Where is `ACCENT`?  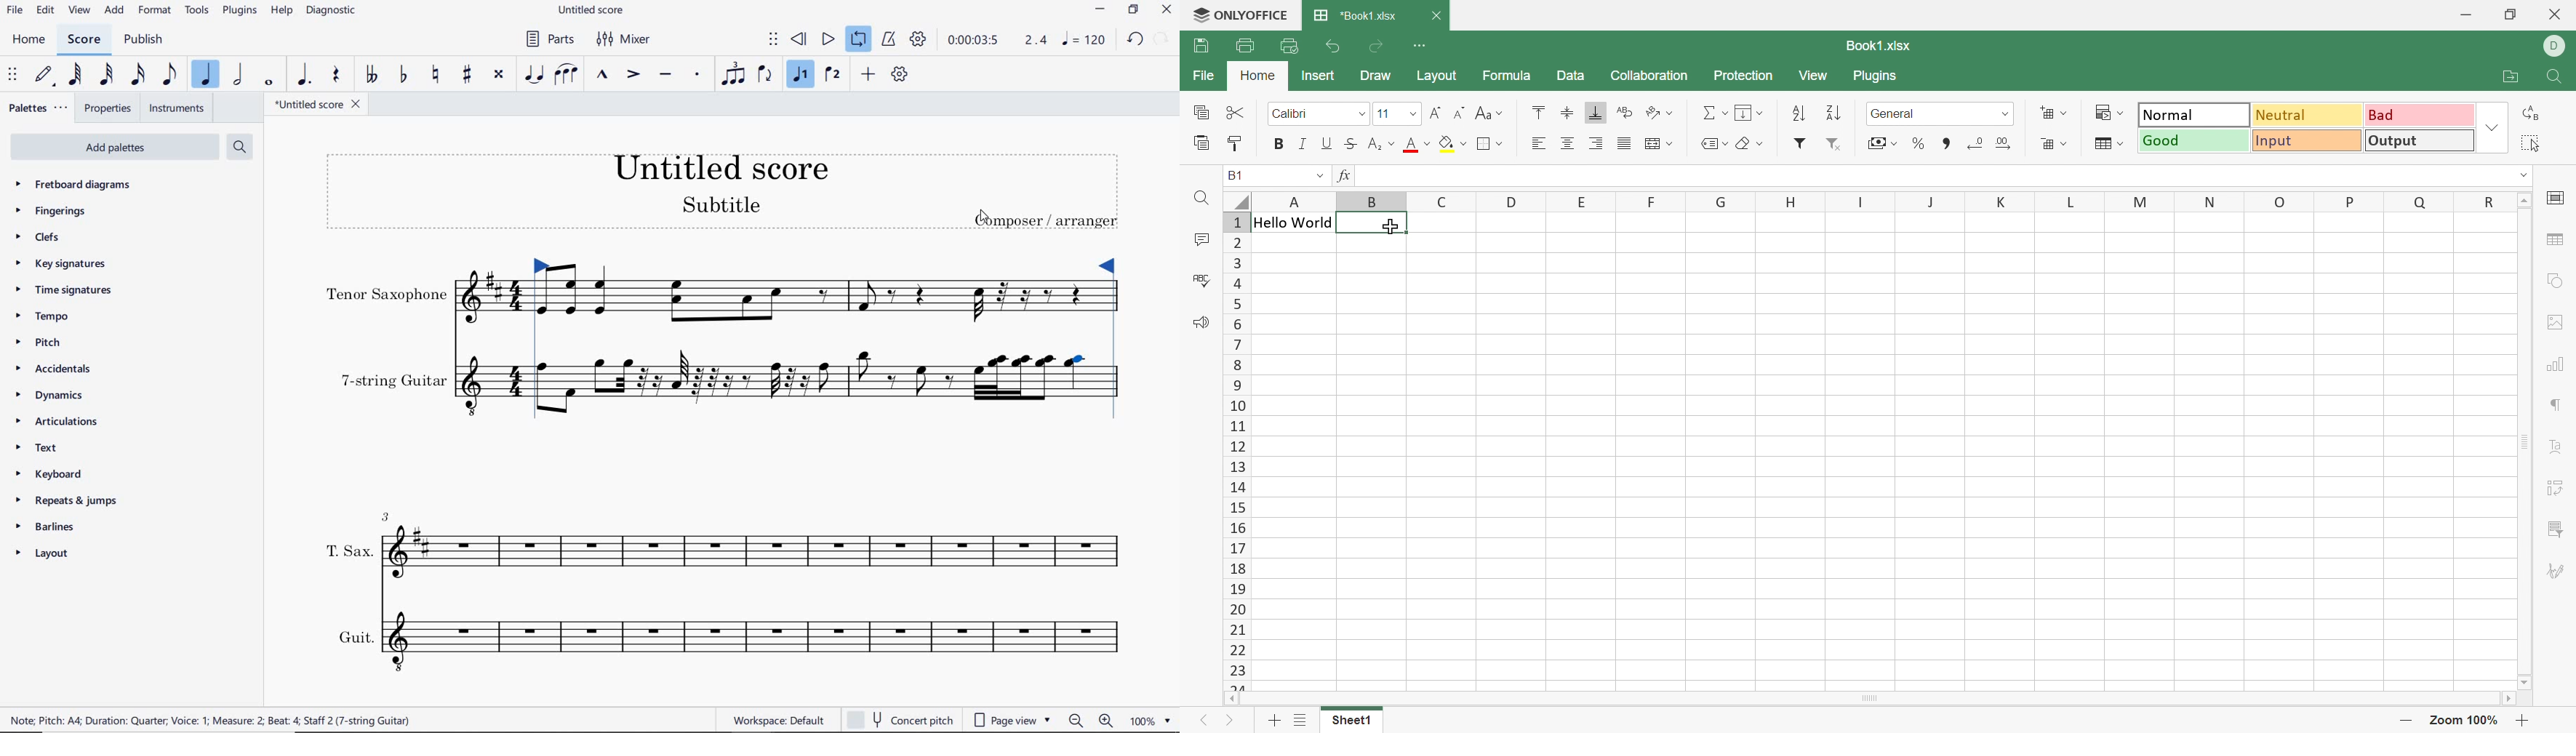 ACCENT is located at coordinates (631, 76).